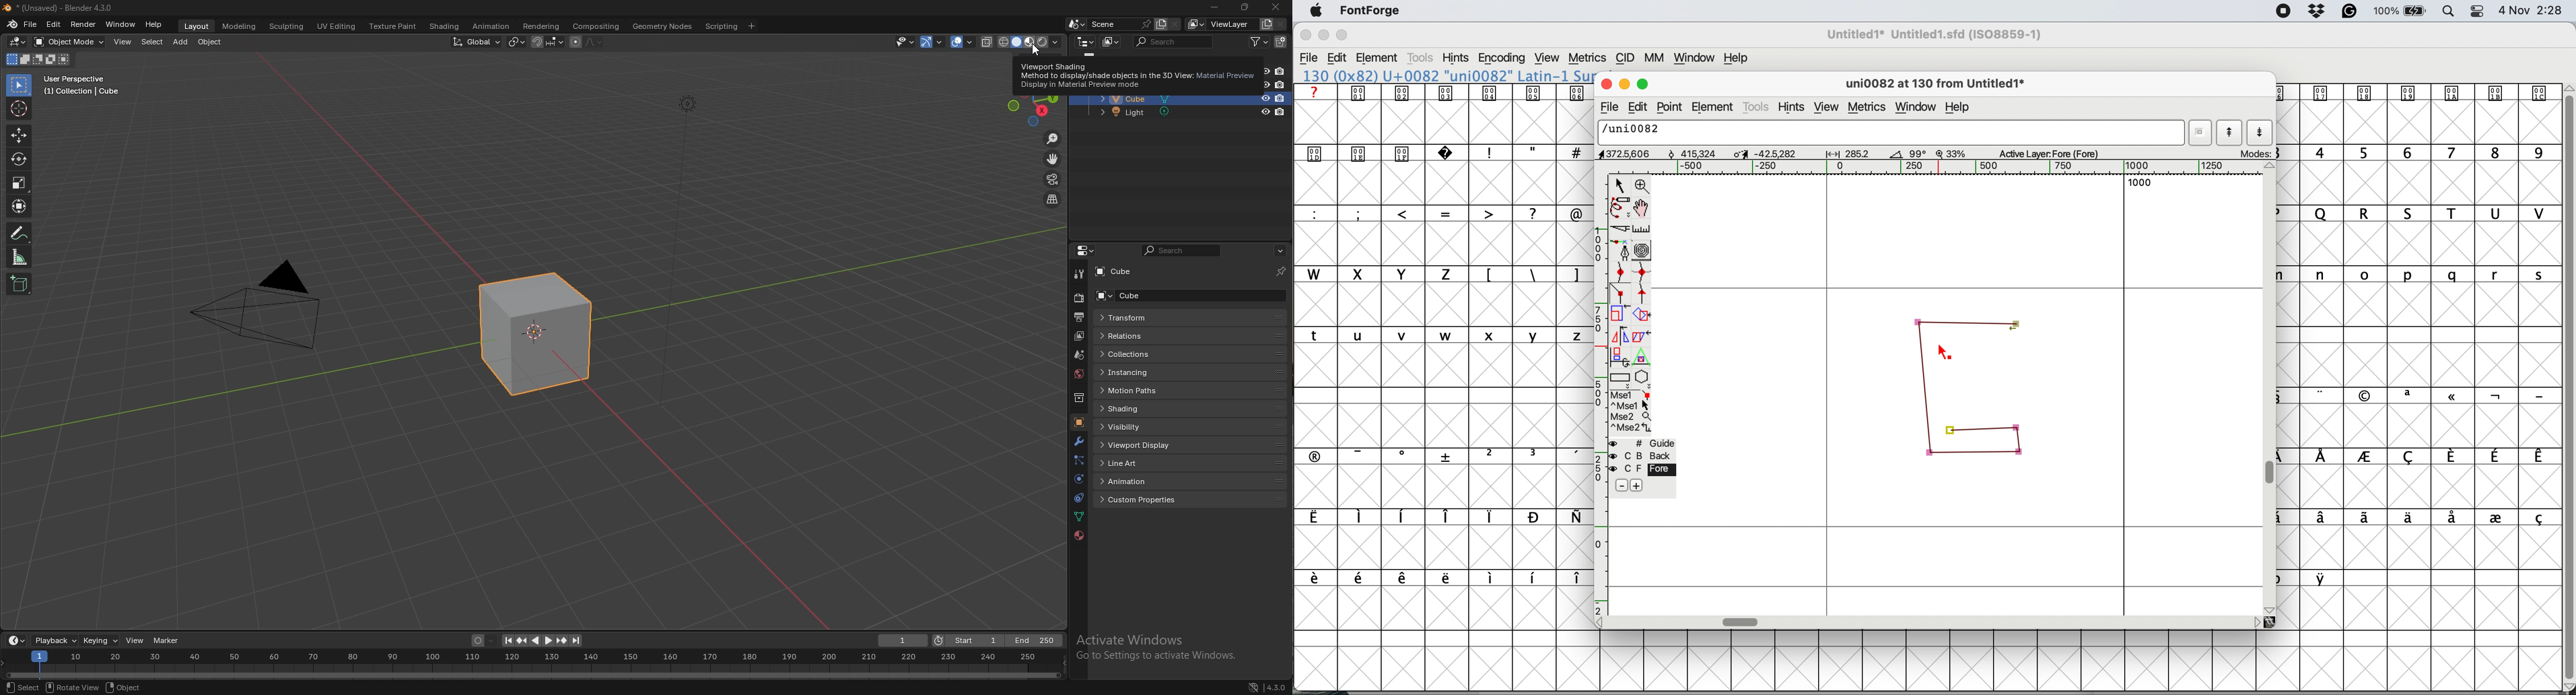 The width and height of the screenshot is (2576, 700). I want to click on lower case letters, so click(1444, 335).